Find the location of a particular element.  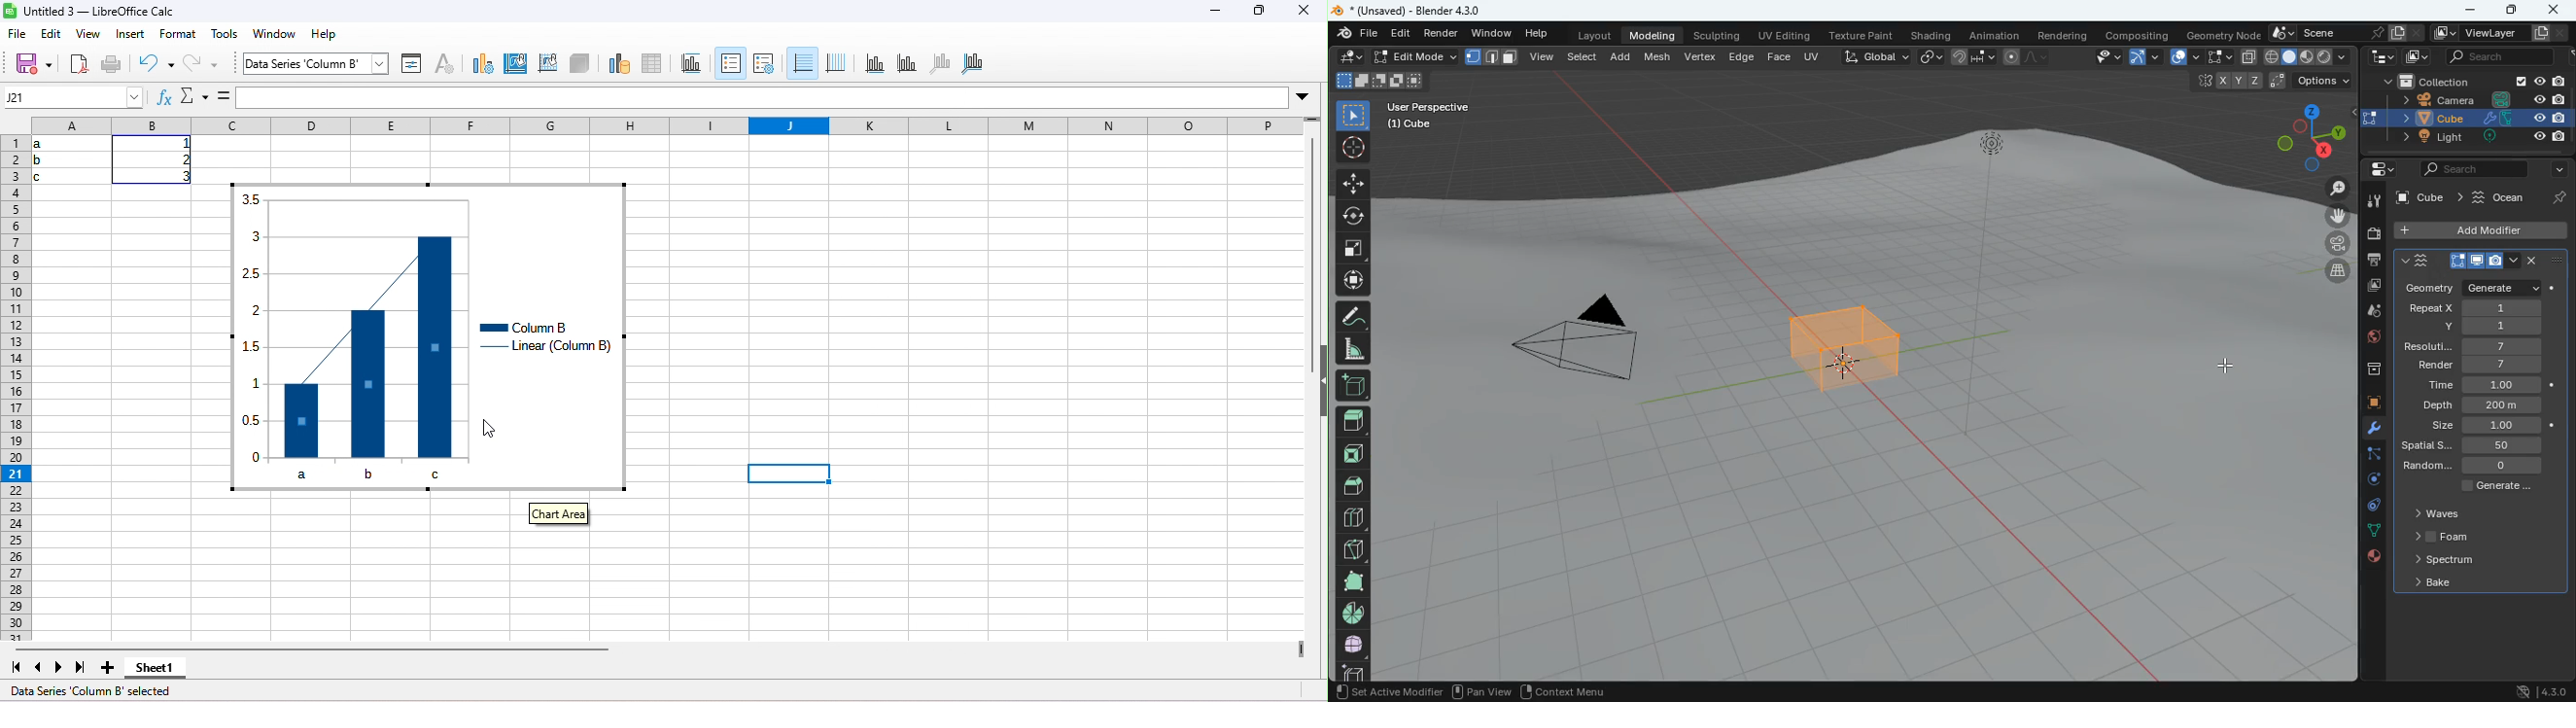

legends on/off is located at coordinates (732, 60).